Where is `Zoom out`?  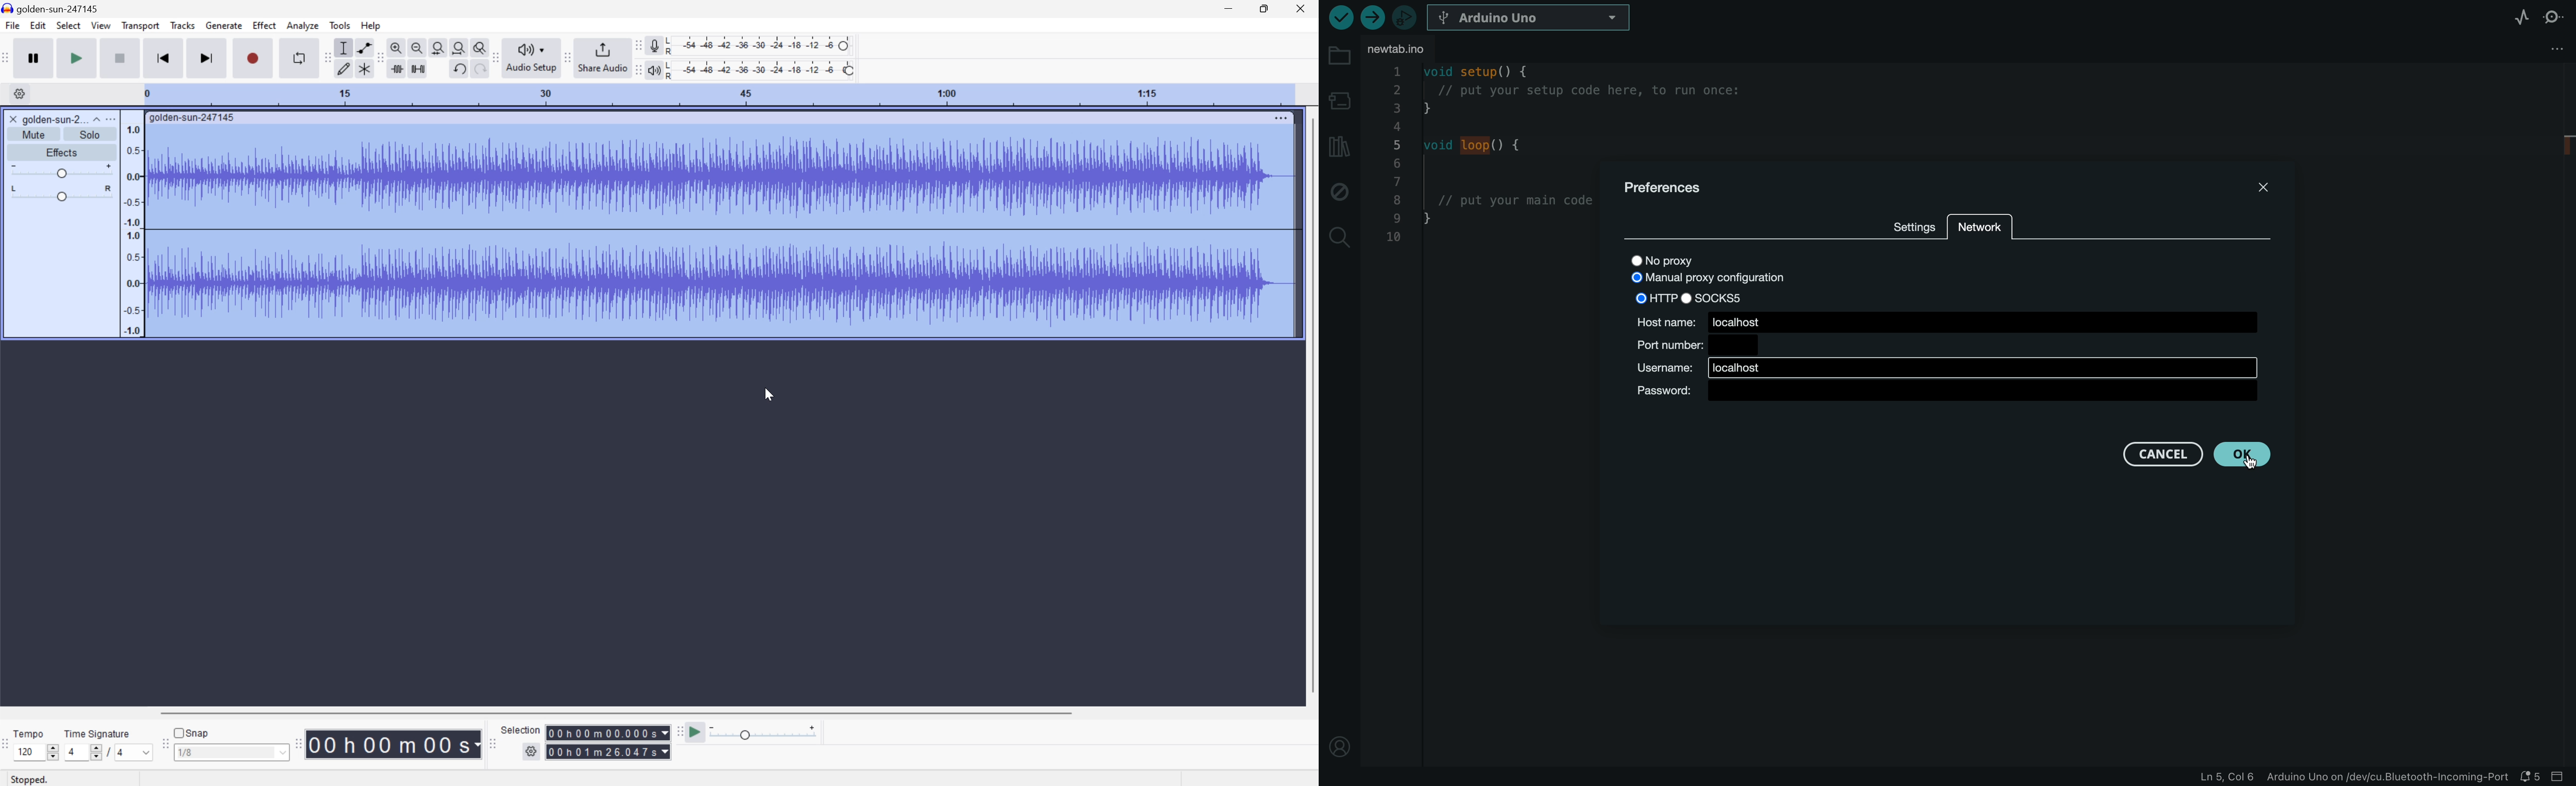
Zoom out is located at coordinates (417, 47).